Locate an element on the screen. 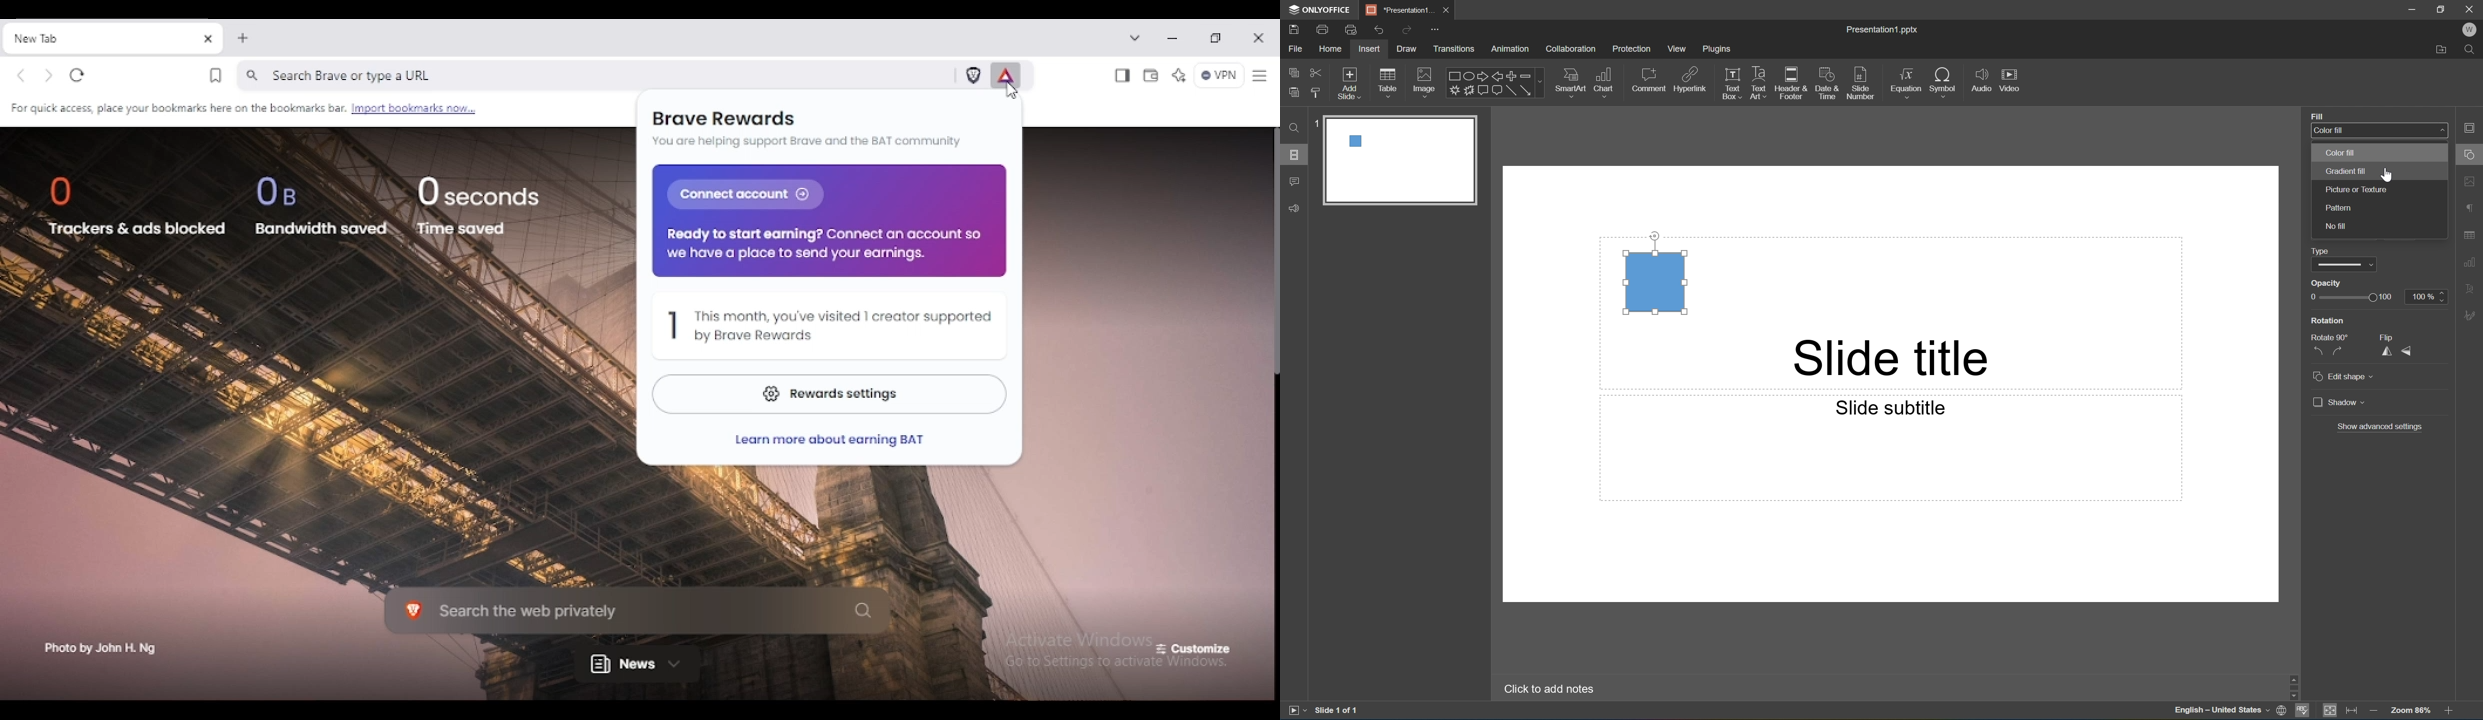  SmartArt is located at coordinates (1570, 81).